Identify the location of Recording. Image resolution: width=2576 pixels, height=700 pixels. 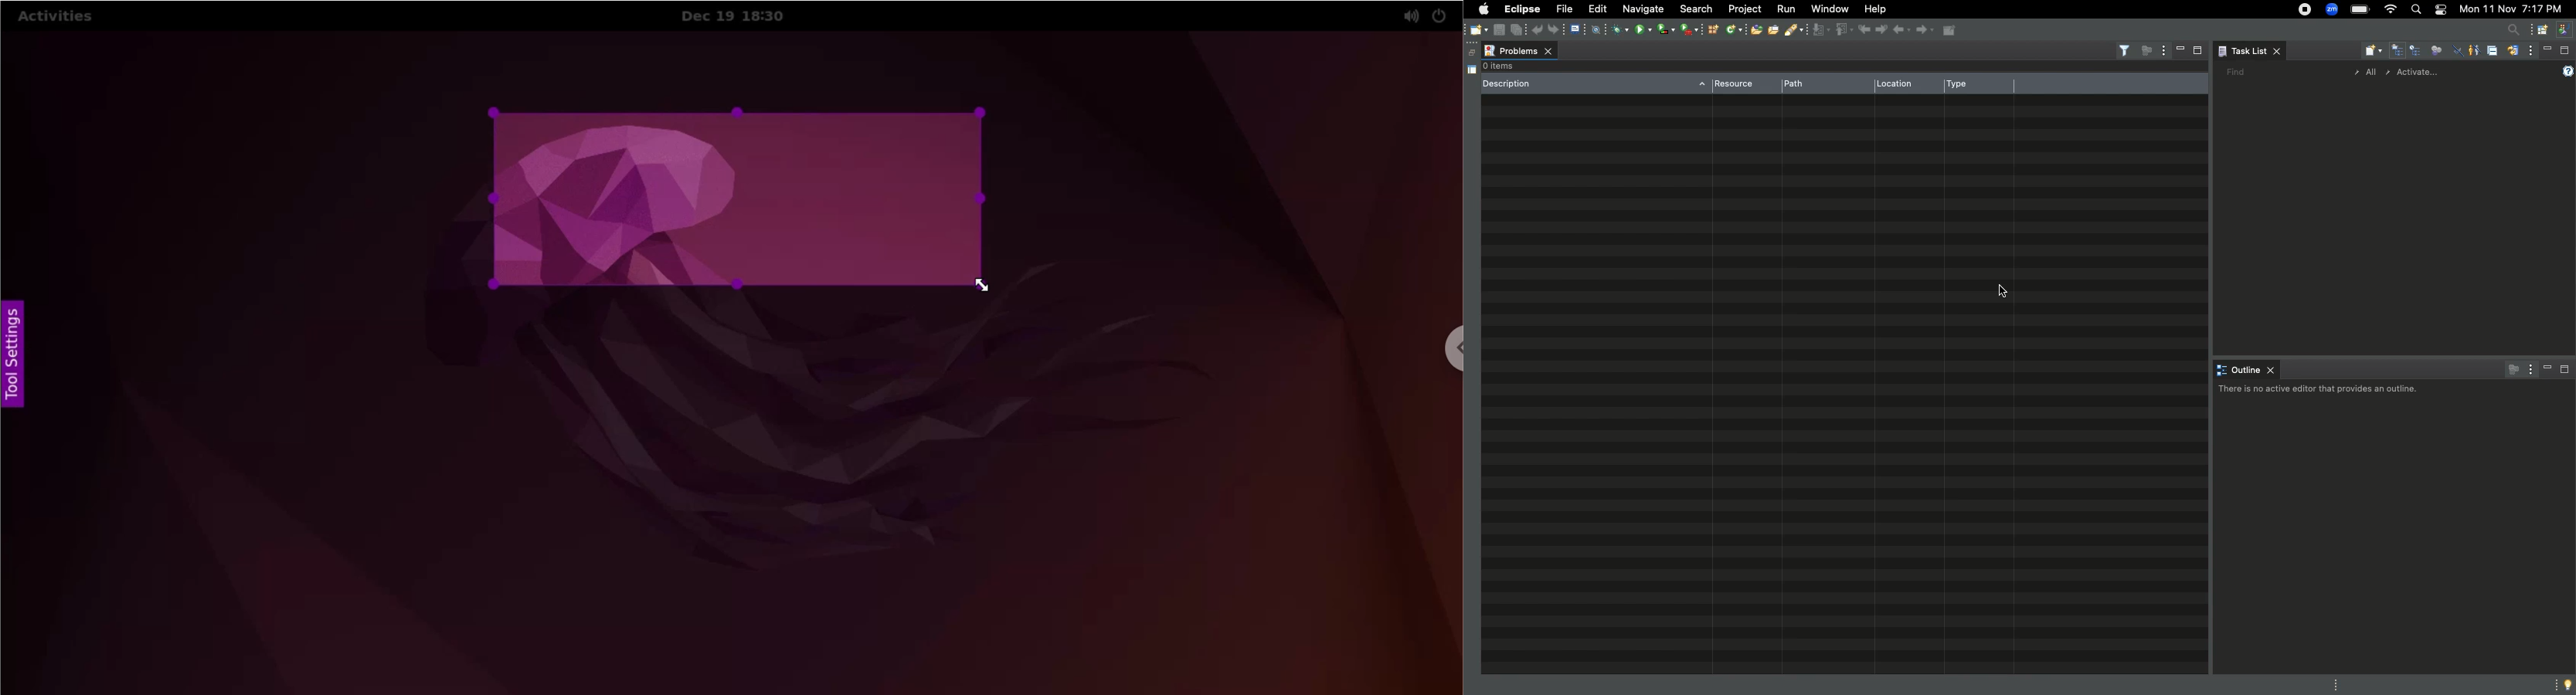
(2304, 11).